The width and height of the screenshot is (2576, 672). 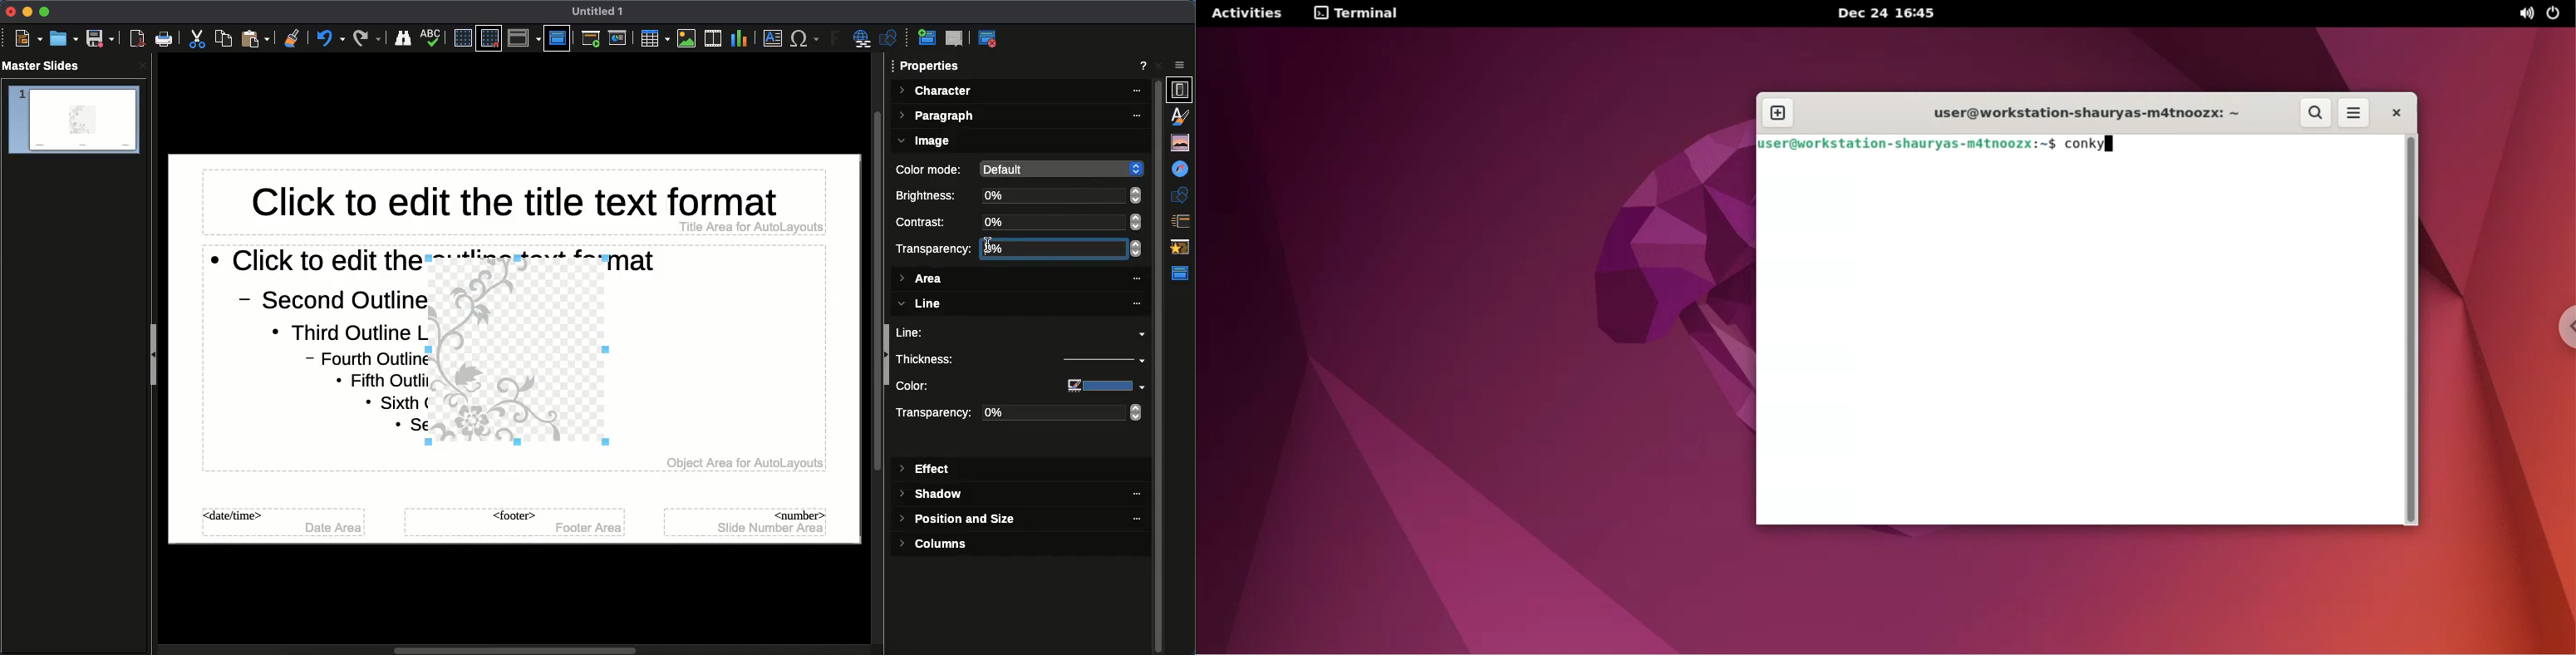 What do you see at coordinates (1143, 67) in the screenshot?
I see `Help` at bounding box center [1143, 67].